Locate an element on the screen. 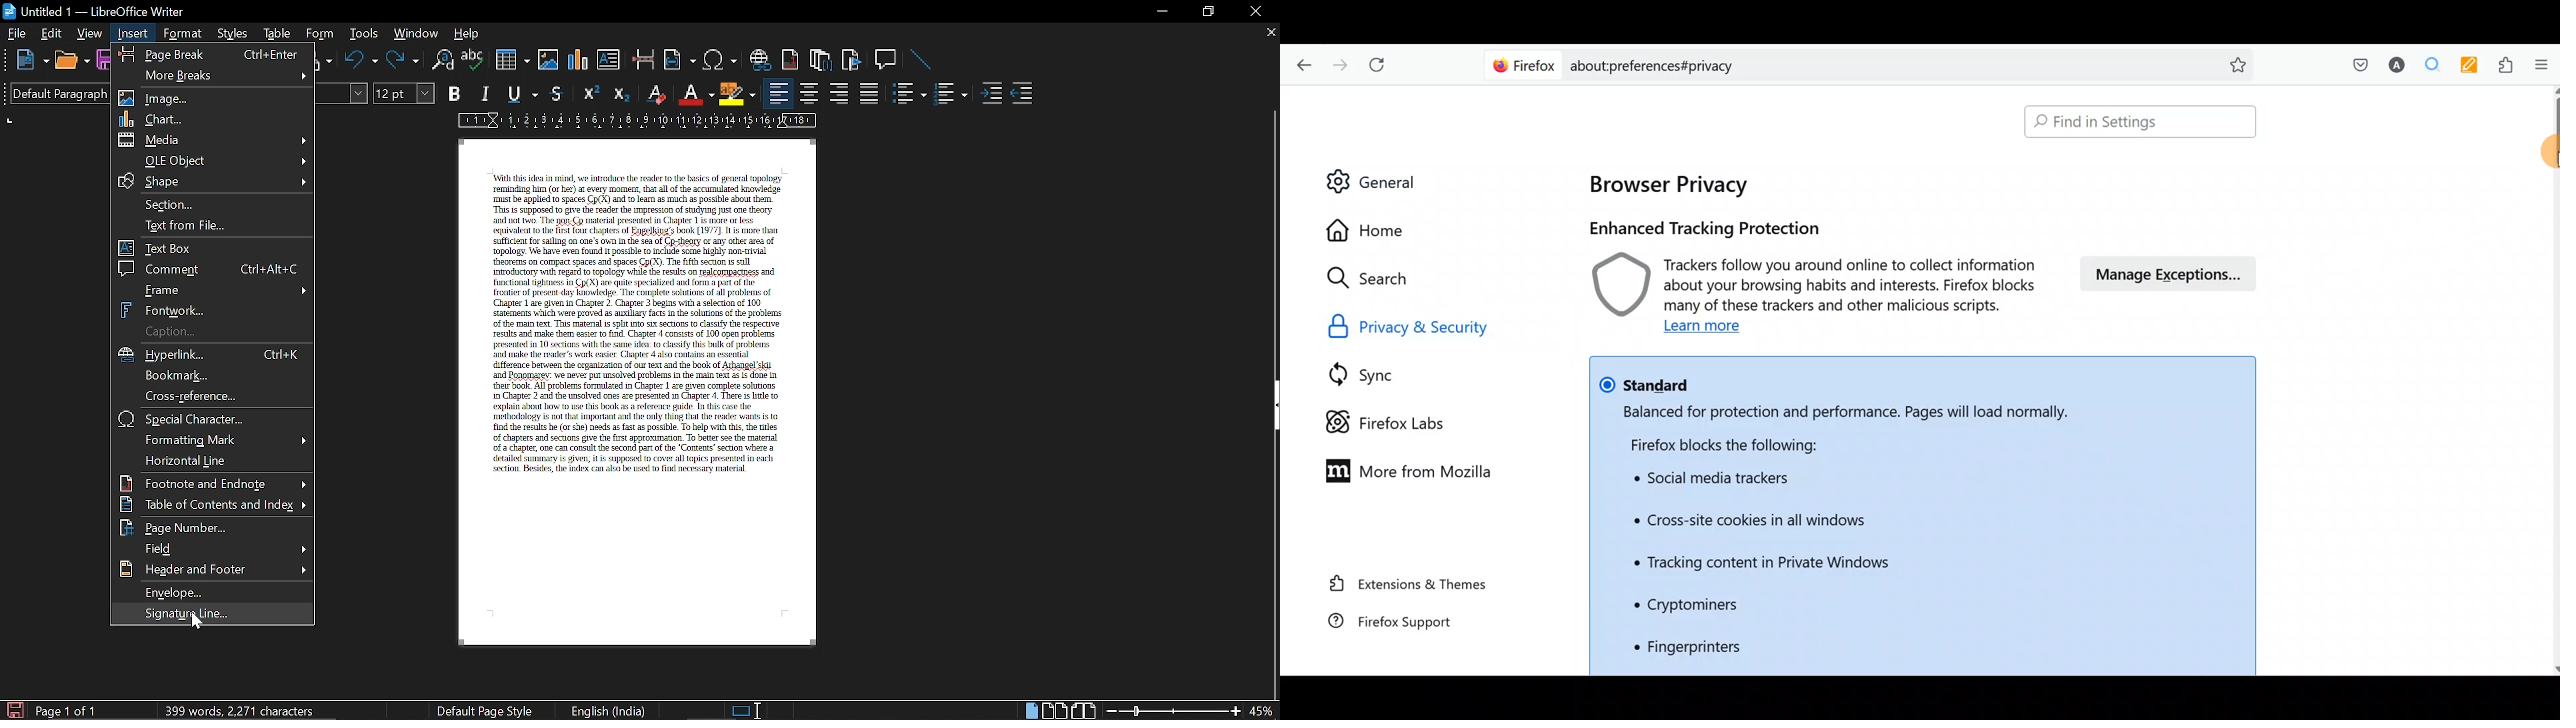  standard selection is located at coordinates (744, 711).